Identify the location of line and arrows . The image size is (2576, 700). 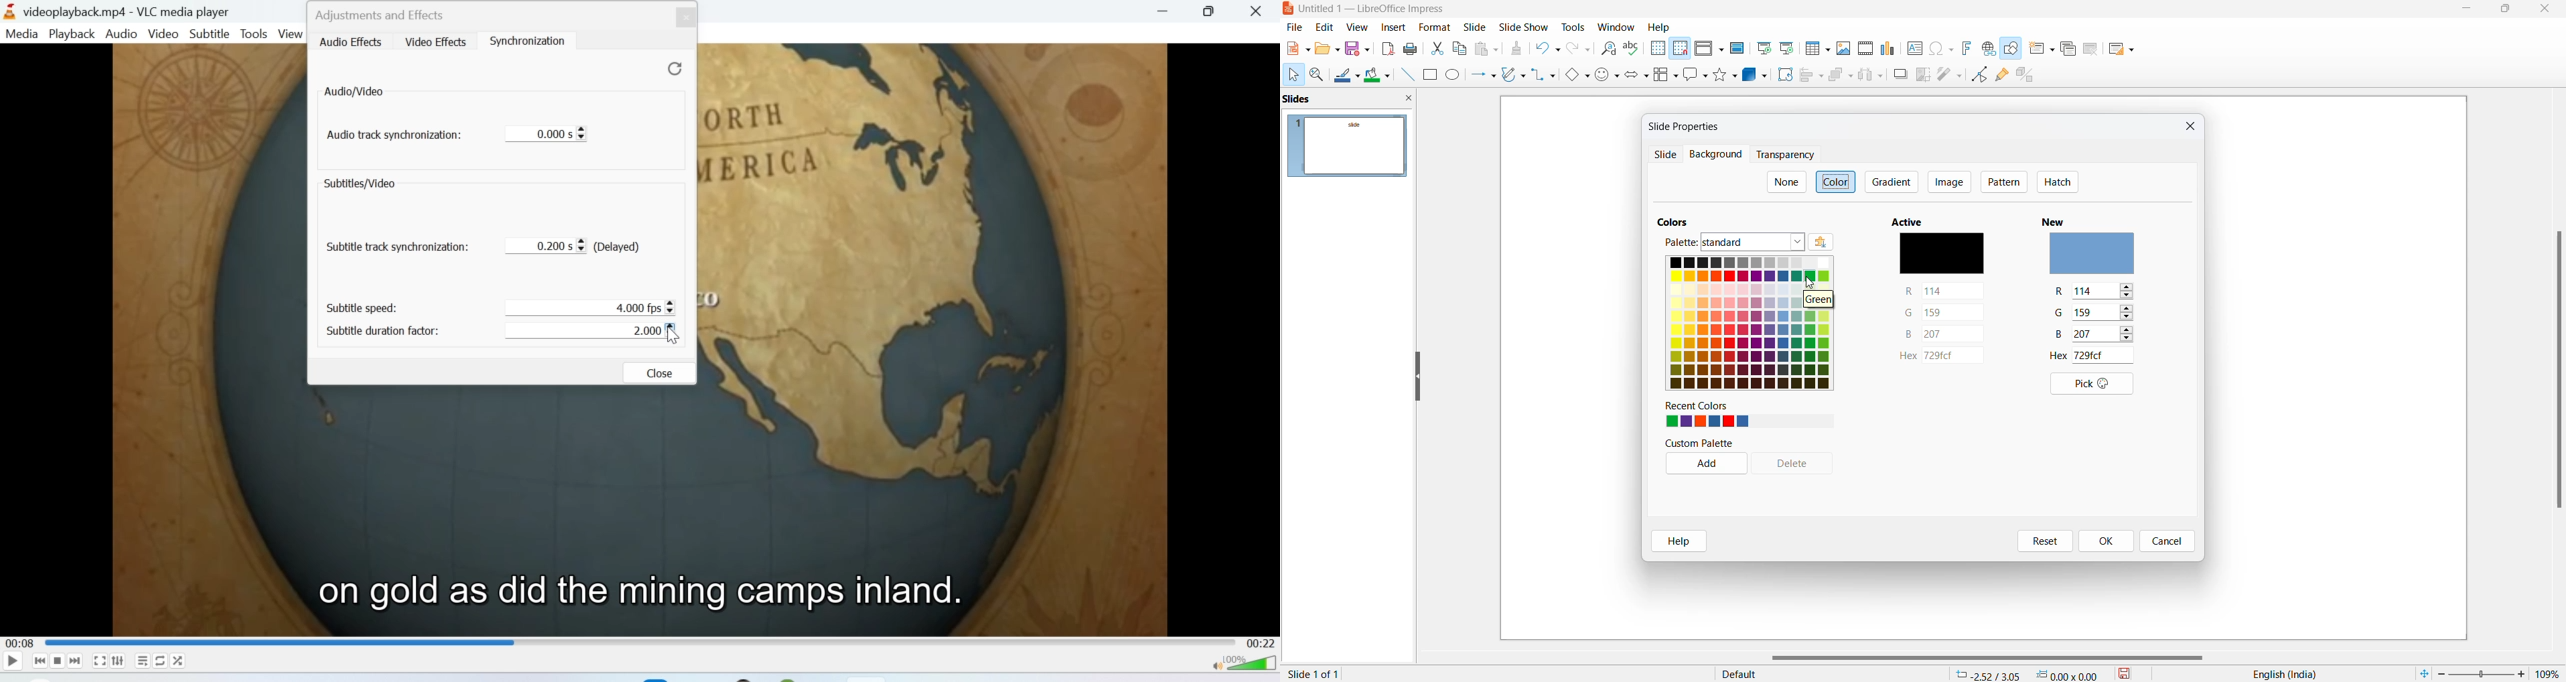
(1483, 76).